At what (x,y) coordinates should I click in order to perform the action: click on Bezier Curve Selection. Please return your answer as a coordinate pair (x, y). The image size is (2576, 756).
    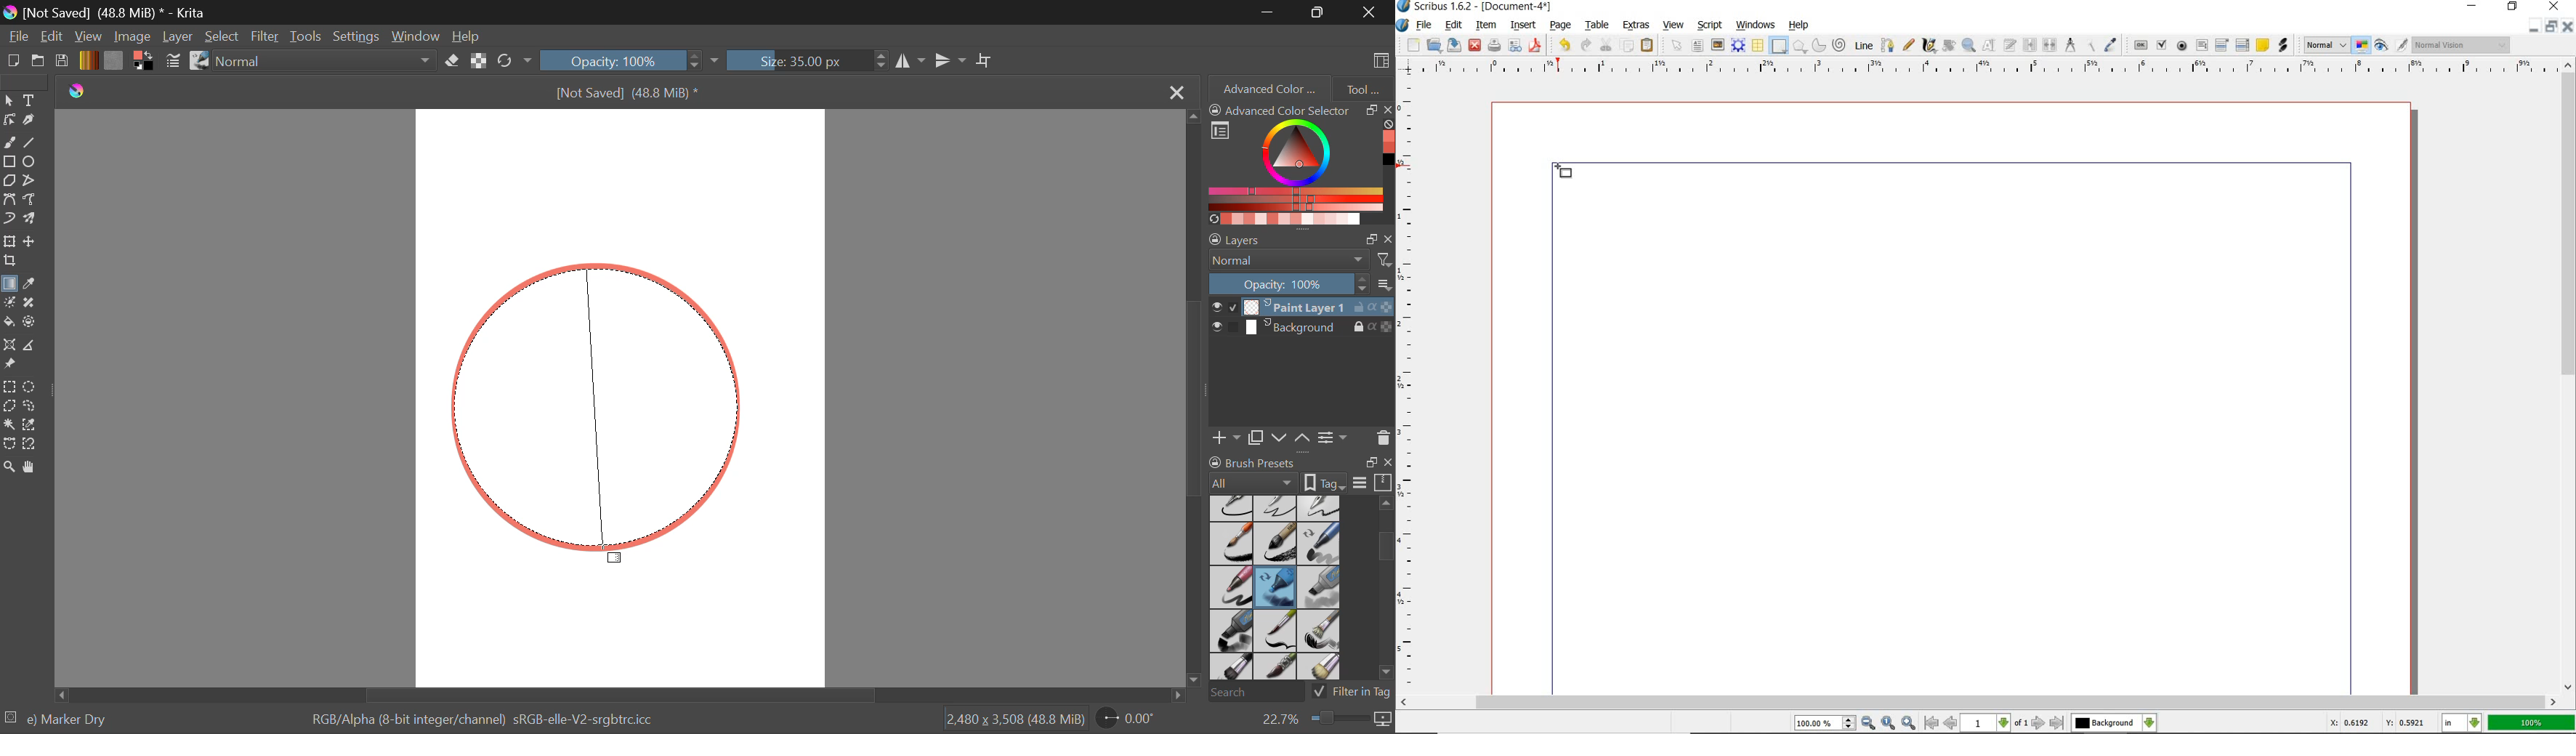
    Looking at the image, I should click on (9, 444).